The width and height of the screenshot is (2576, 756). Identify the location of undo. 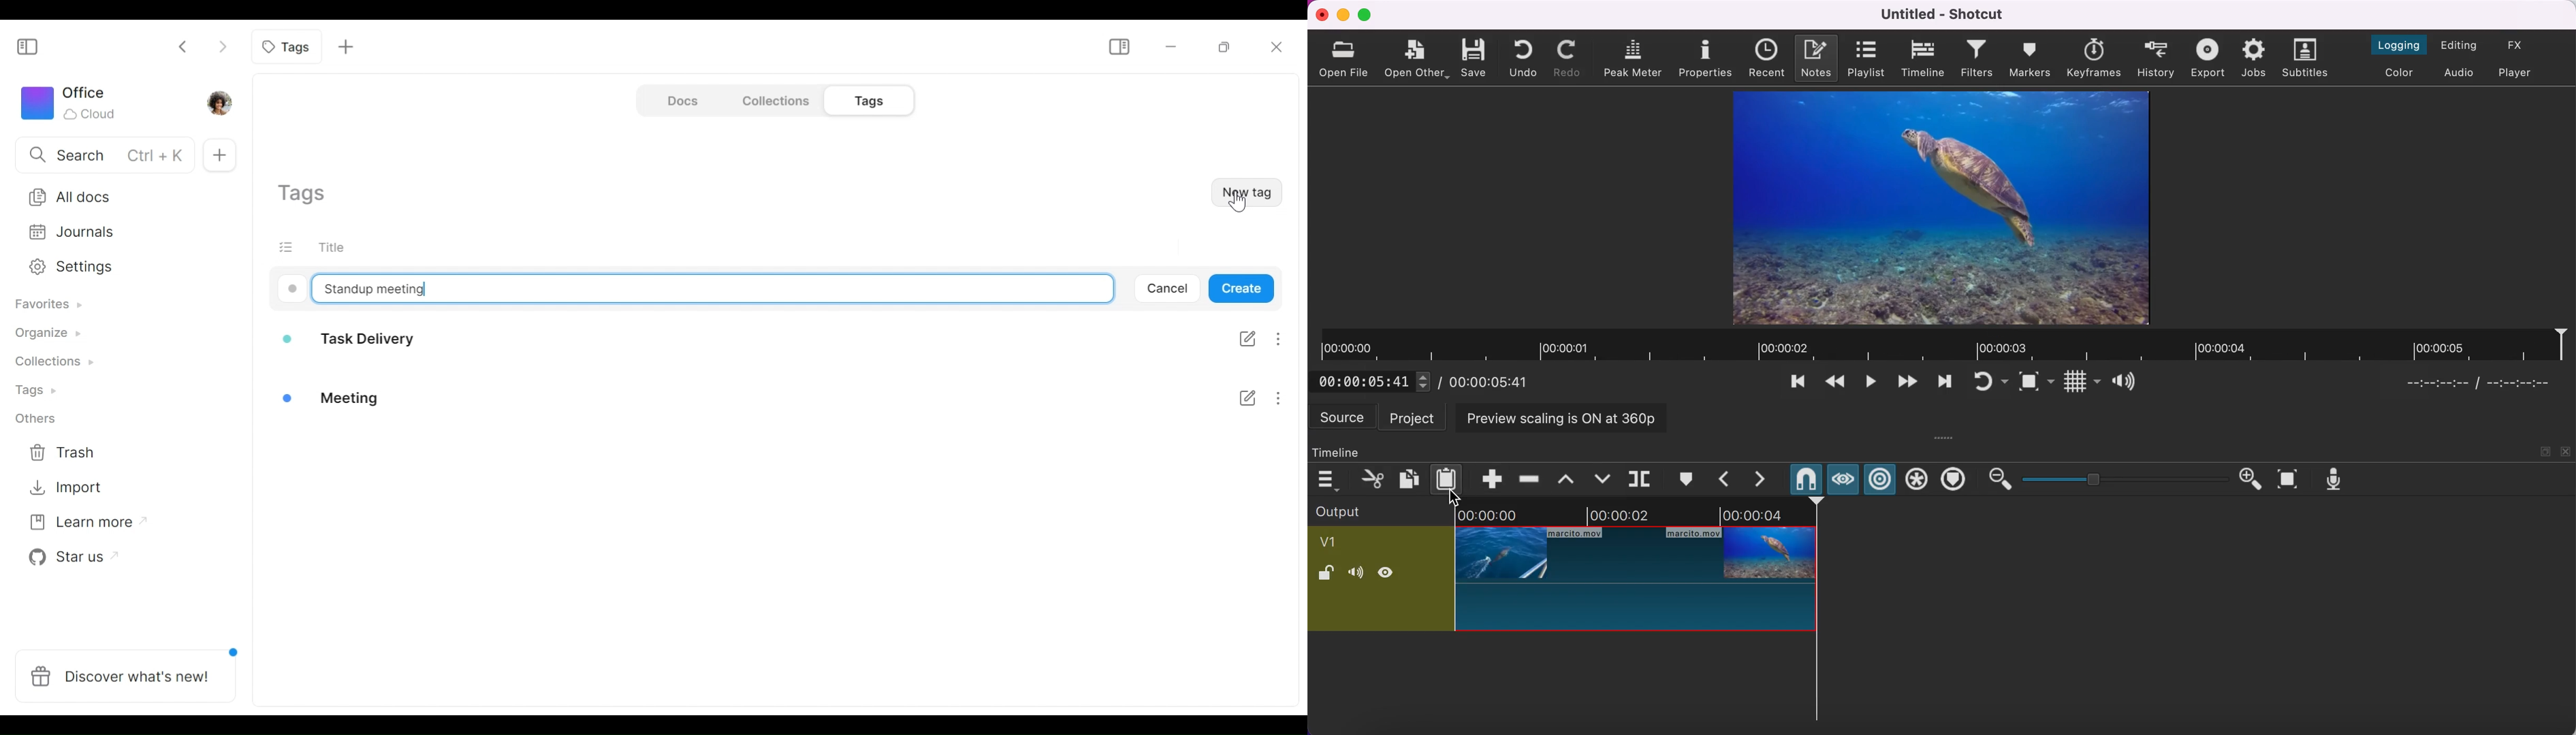
(1525, 57).